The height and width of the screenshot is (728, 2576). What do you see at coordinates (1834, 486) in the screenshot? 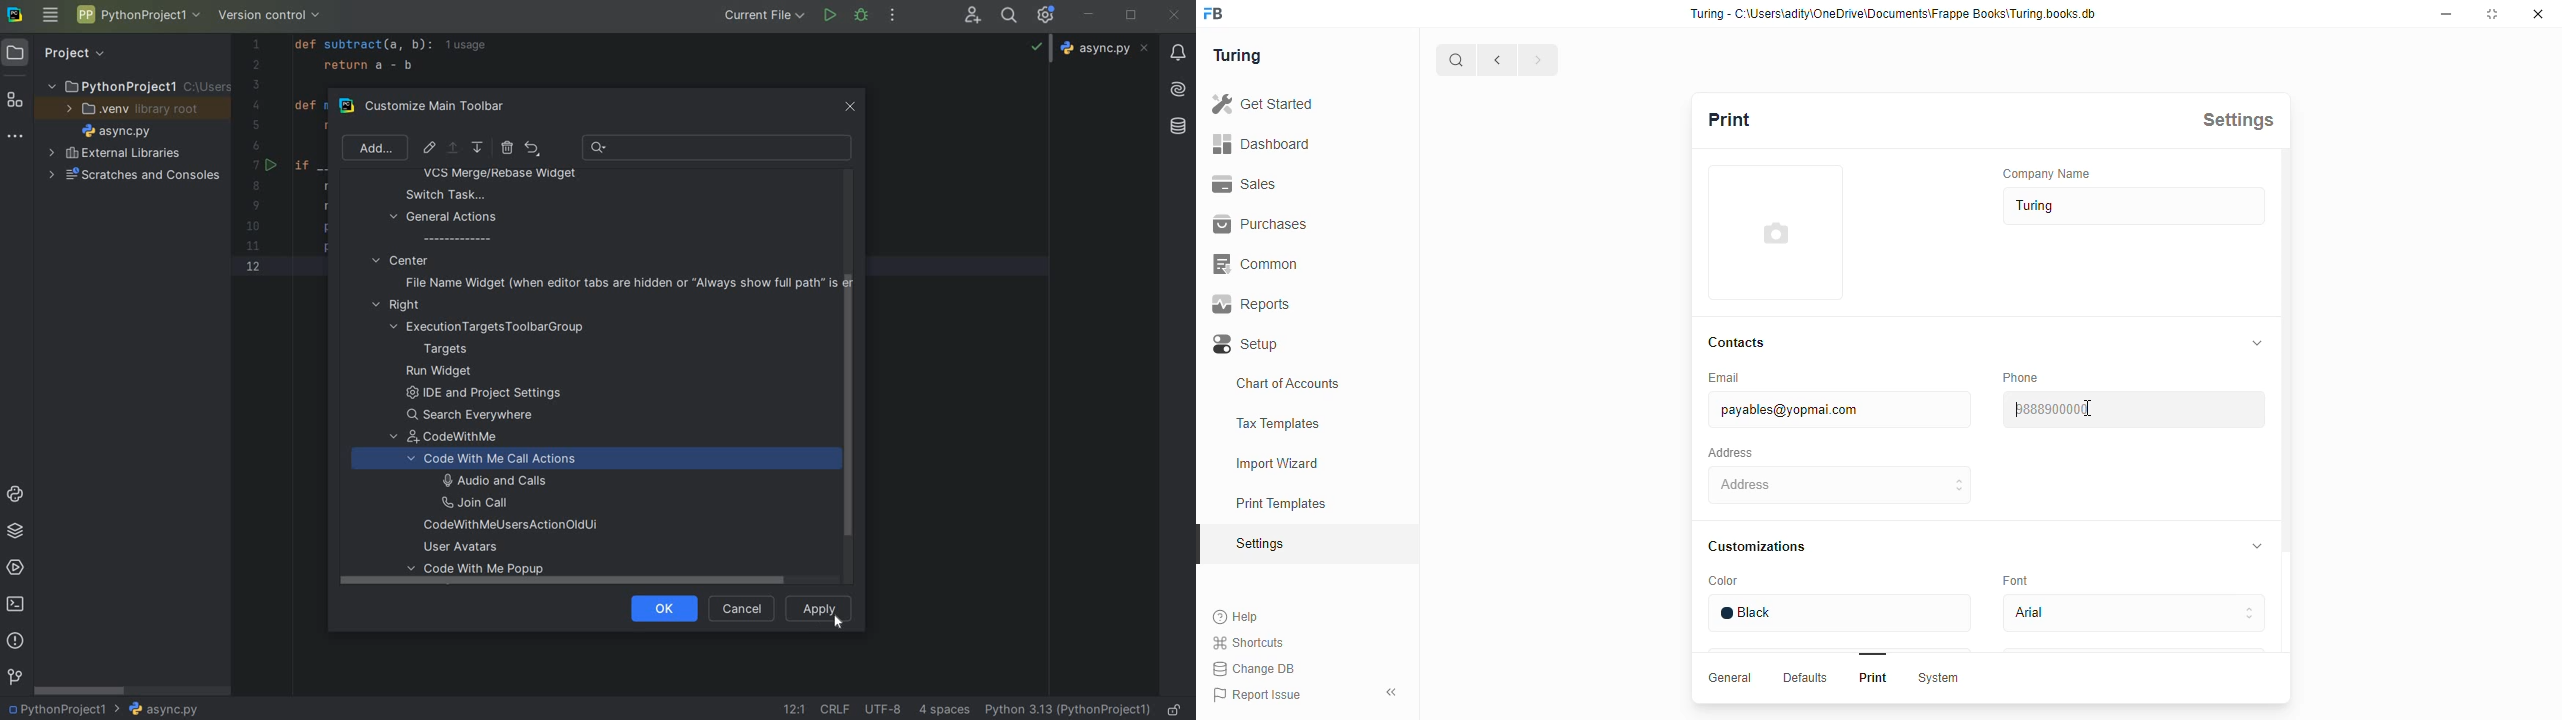
I see `Address` at bounding box center [1834, 486].